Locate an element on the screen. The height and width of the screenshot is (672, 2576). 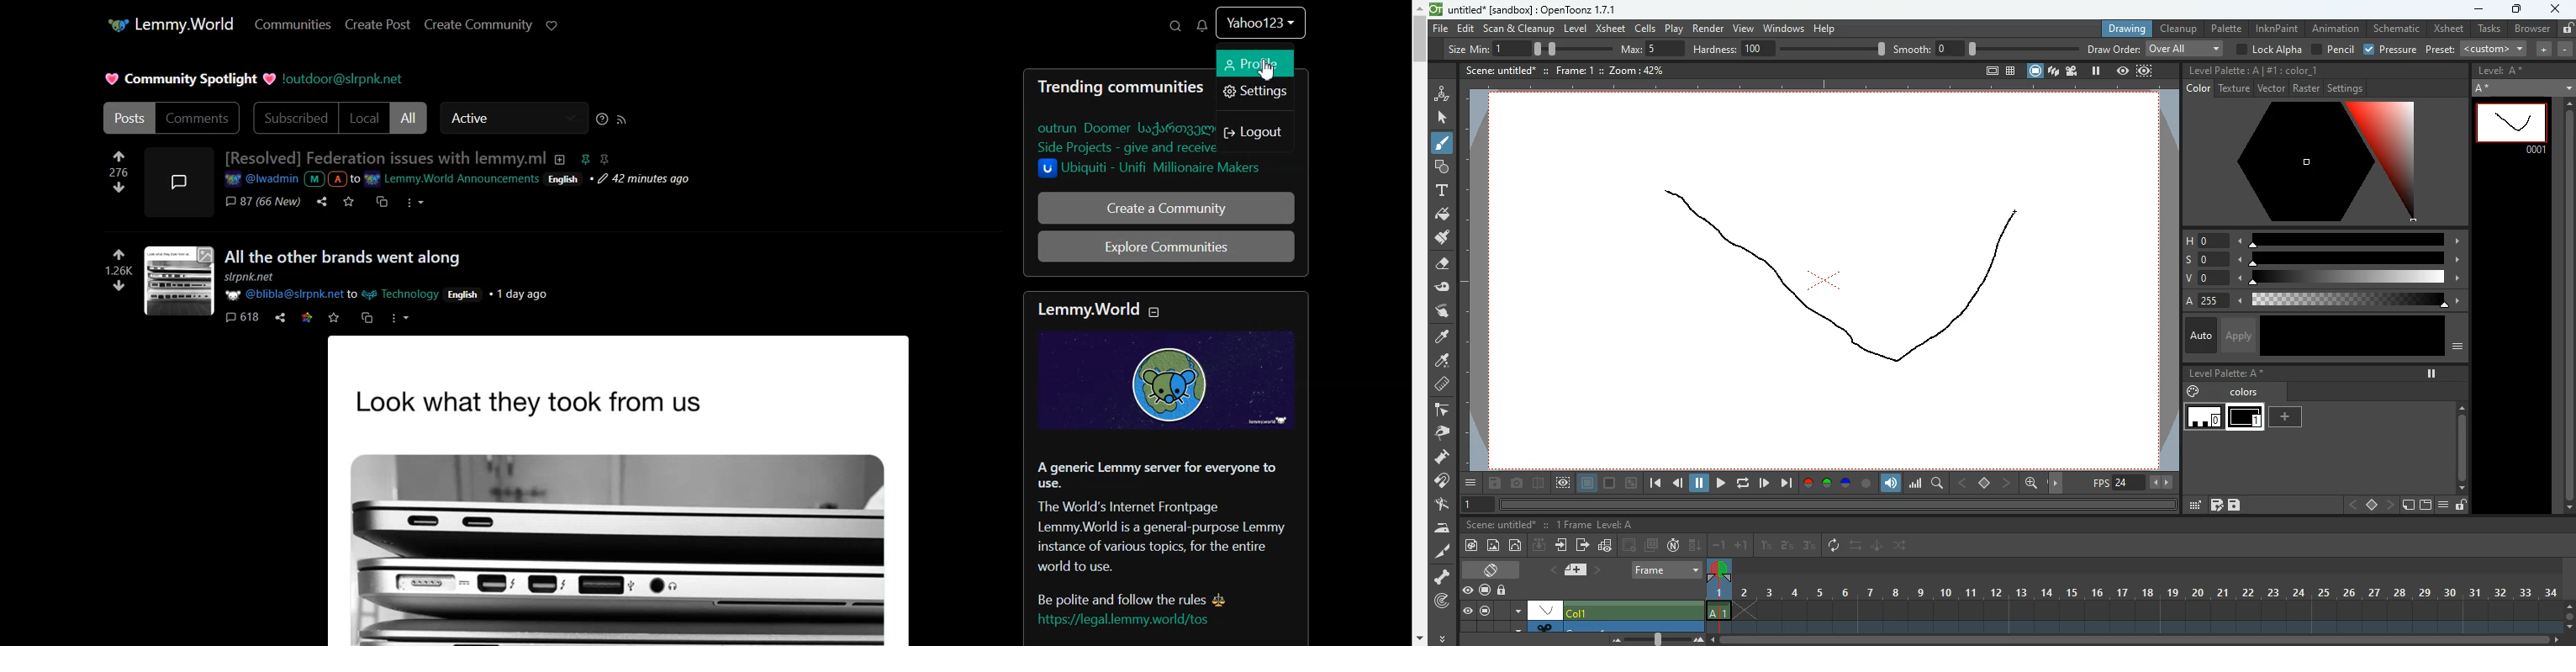
page is located at coordinates (1588, 484).